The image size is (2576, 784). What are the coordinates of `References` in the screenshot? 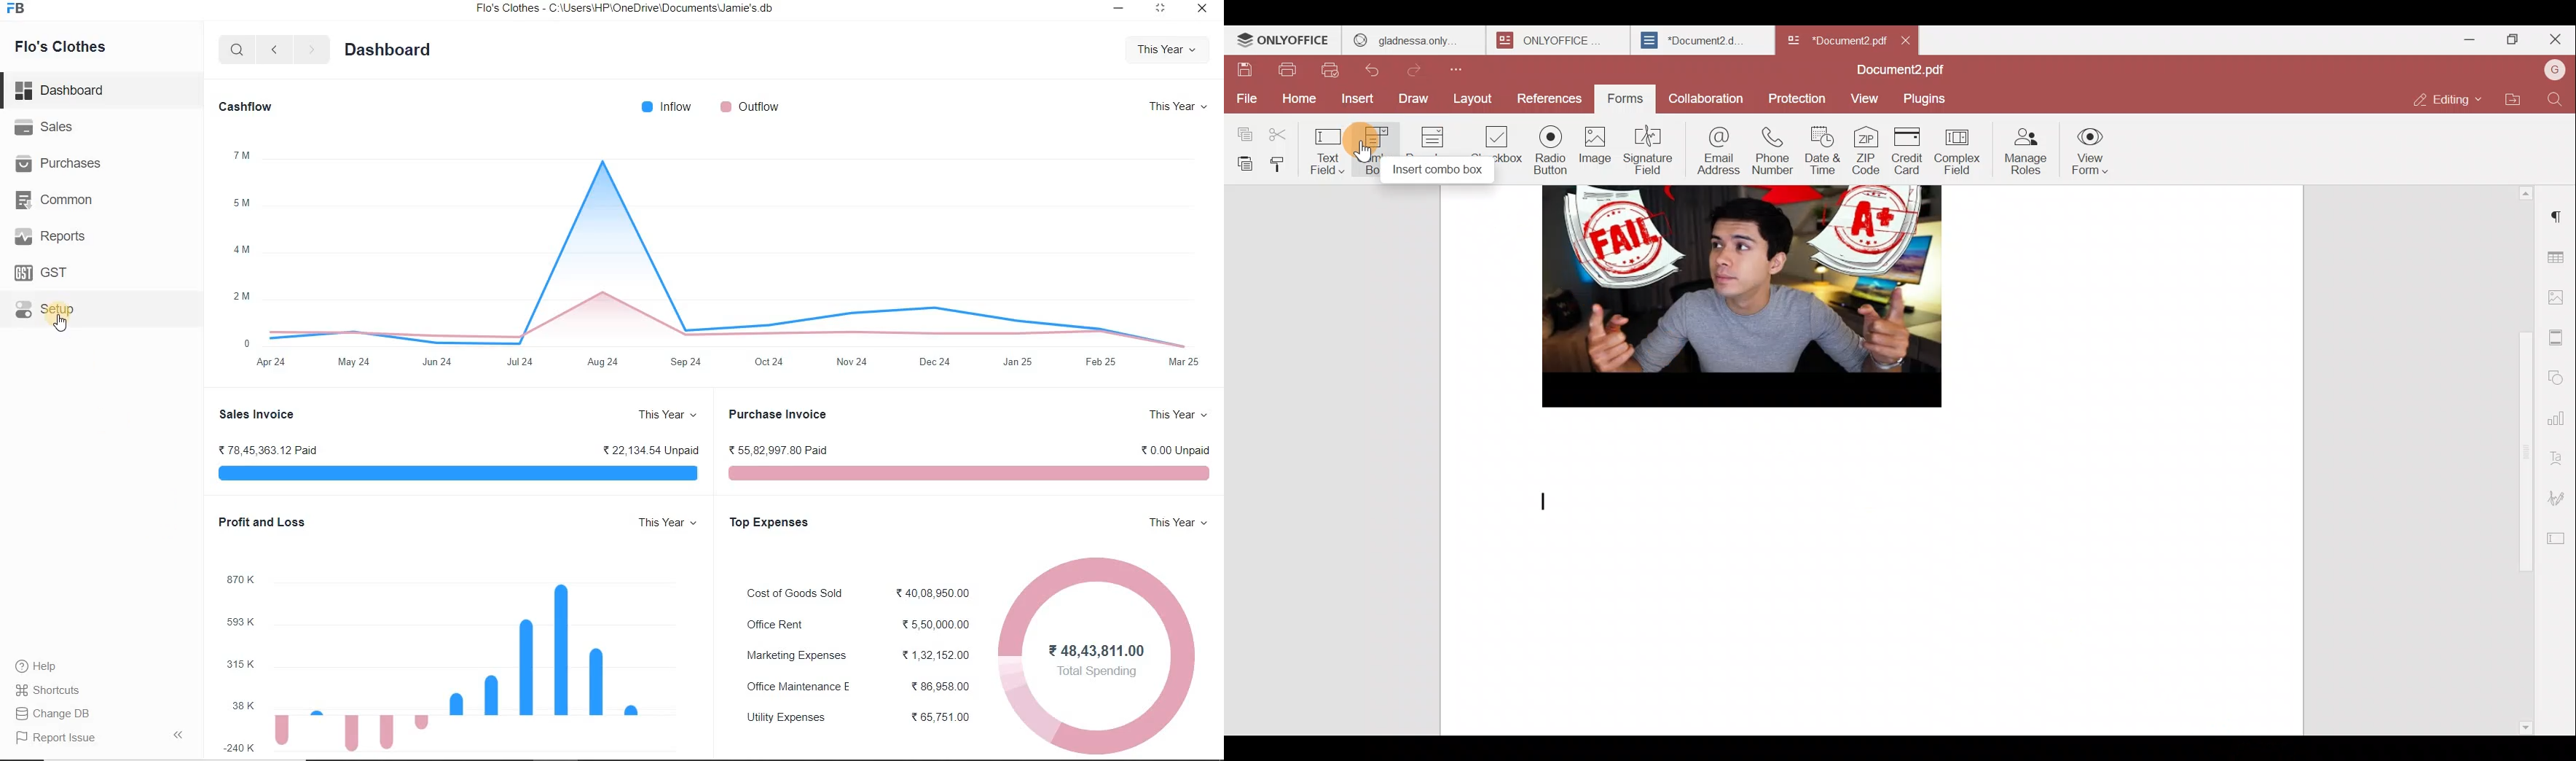 It's located at (1546, 97).